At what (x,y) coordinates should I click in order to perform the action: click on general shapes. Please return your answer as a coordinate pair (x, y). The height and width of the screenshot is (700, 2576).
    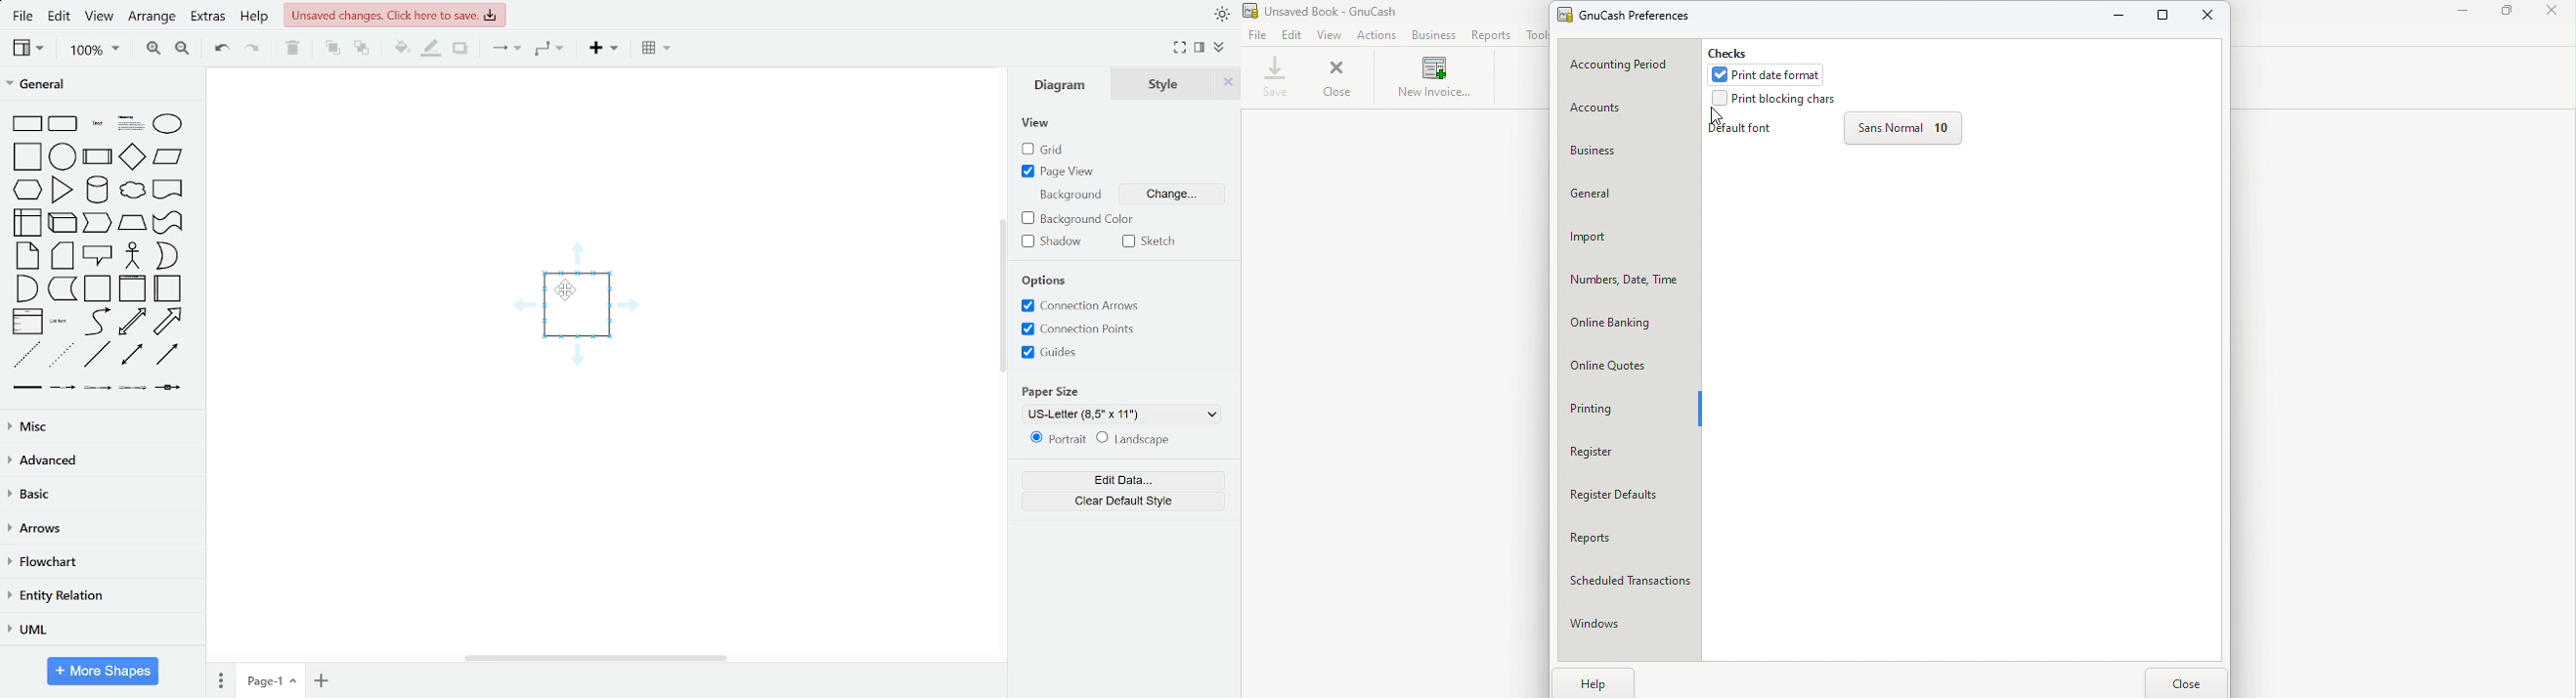
    Looking at the image, I should click on (59, 188).